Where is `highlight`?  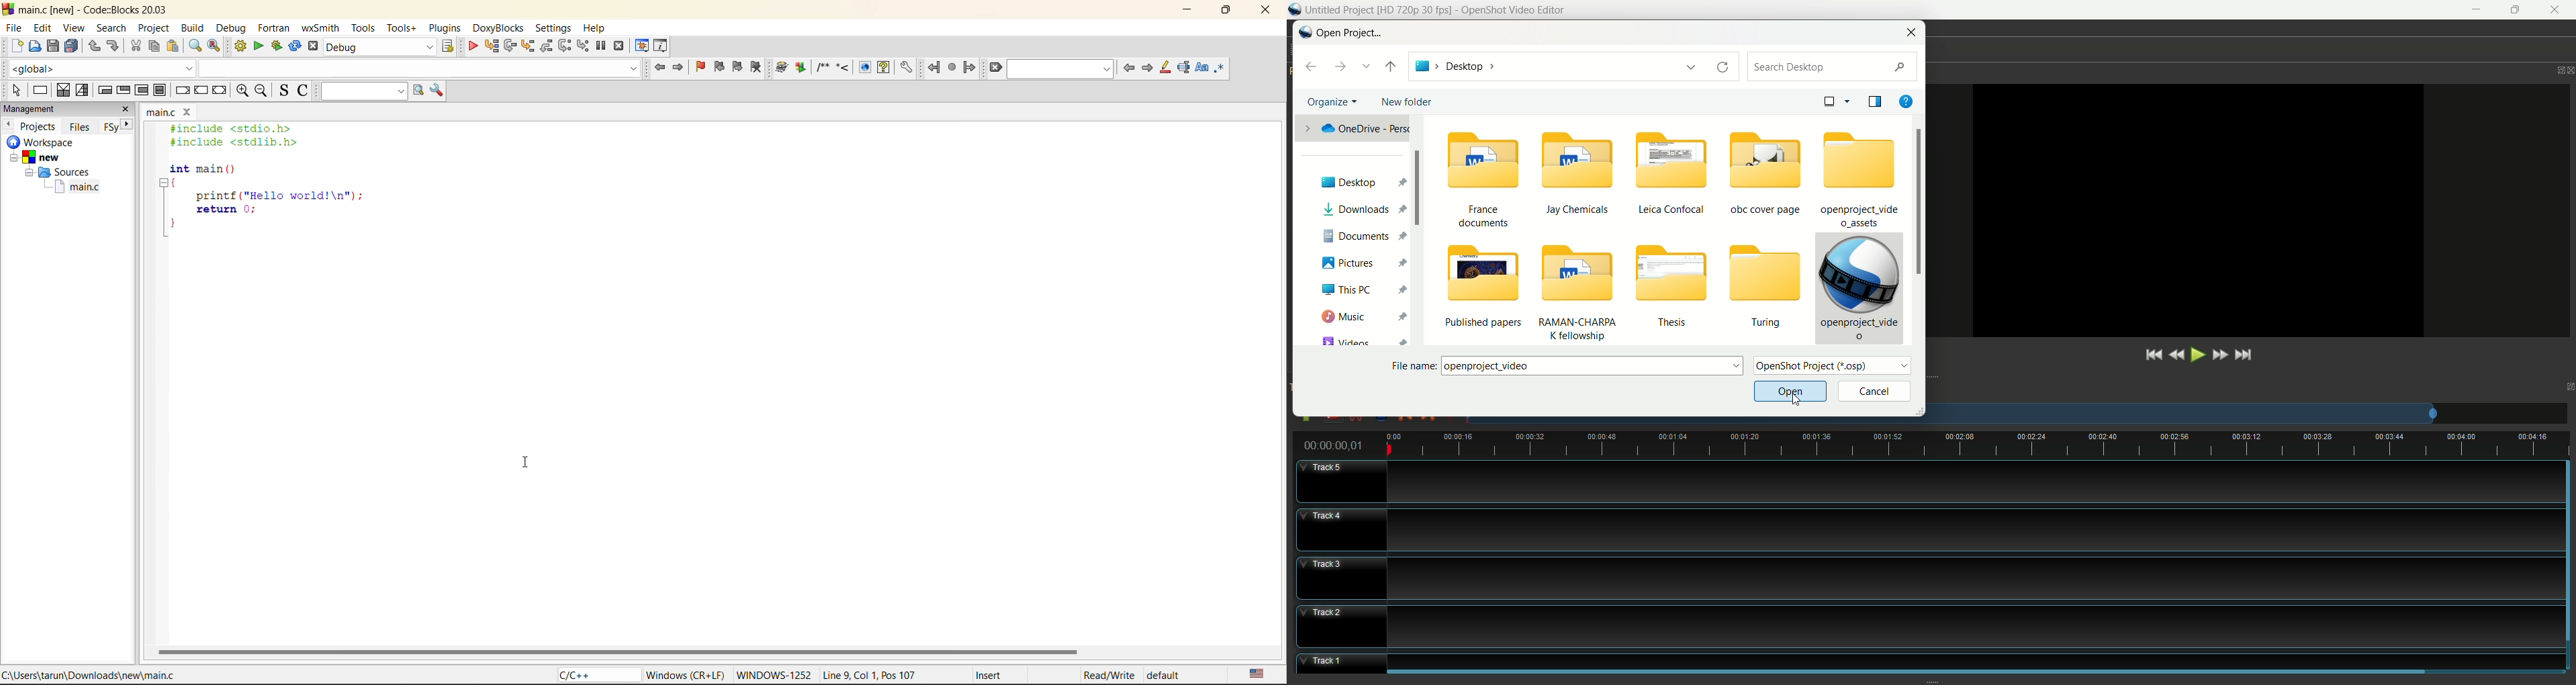 highlight is located at coordinates (1166, 68).